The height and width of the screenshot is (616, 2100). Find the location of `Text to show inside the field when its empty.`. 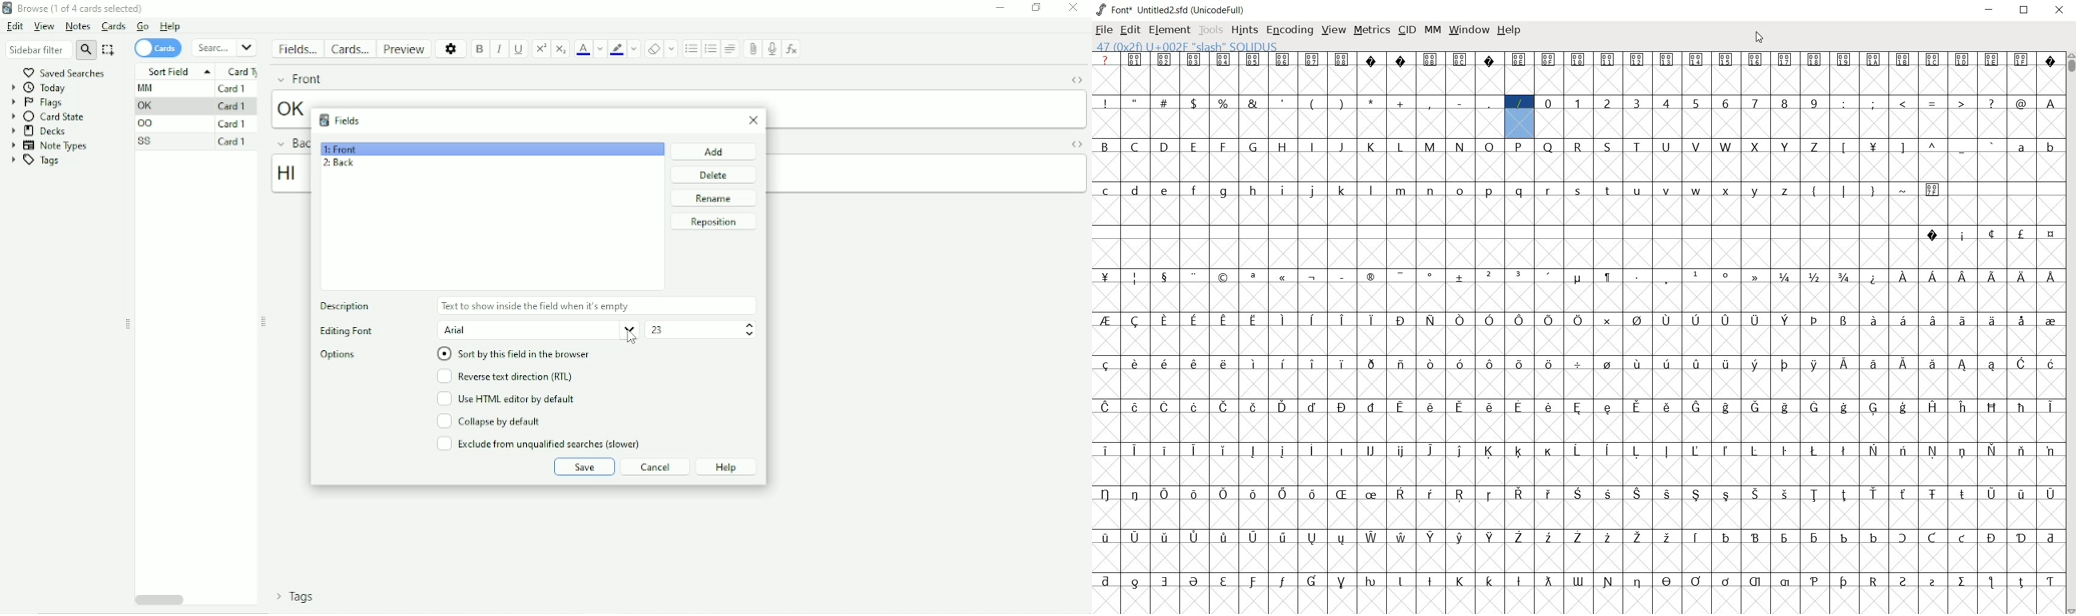

Text to show inside the field when its empty. is located at coordinates (533, 304).